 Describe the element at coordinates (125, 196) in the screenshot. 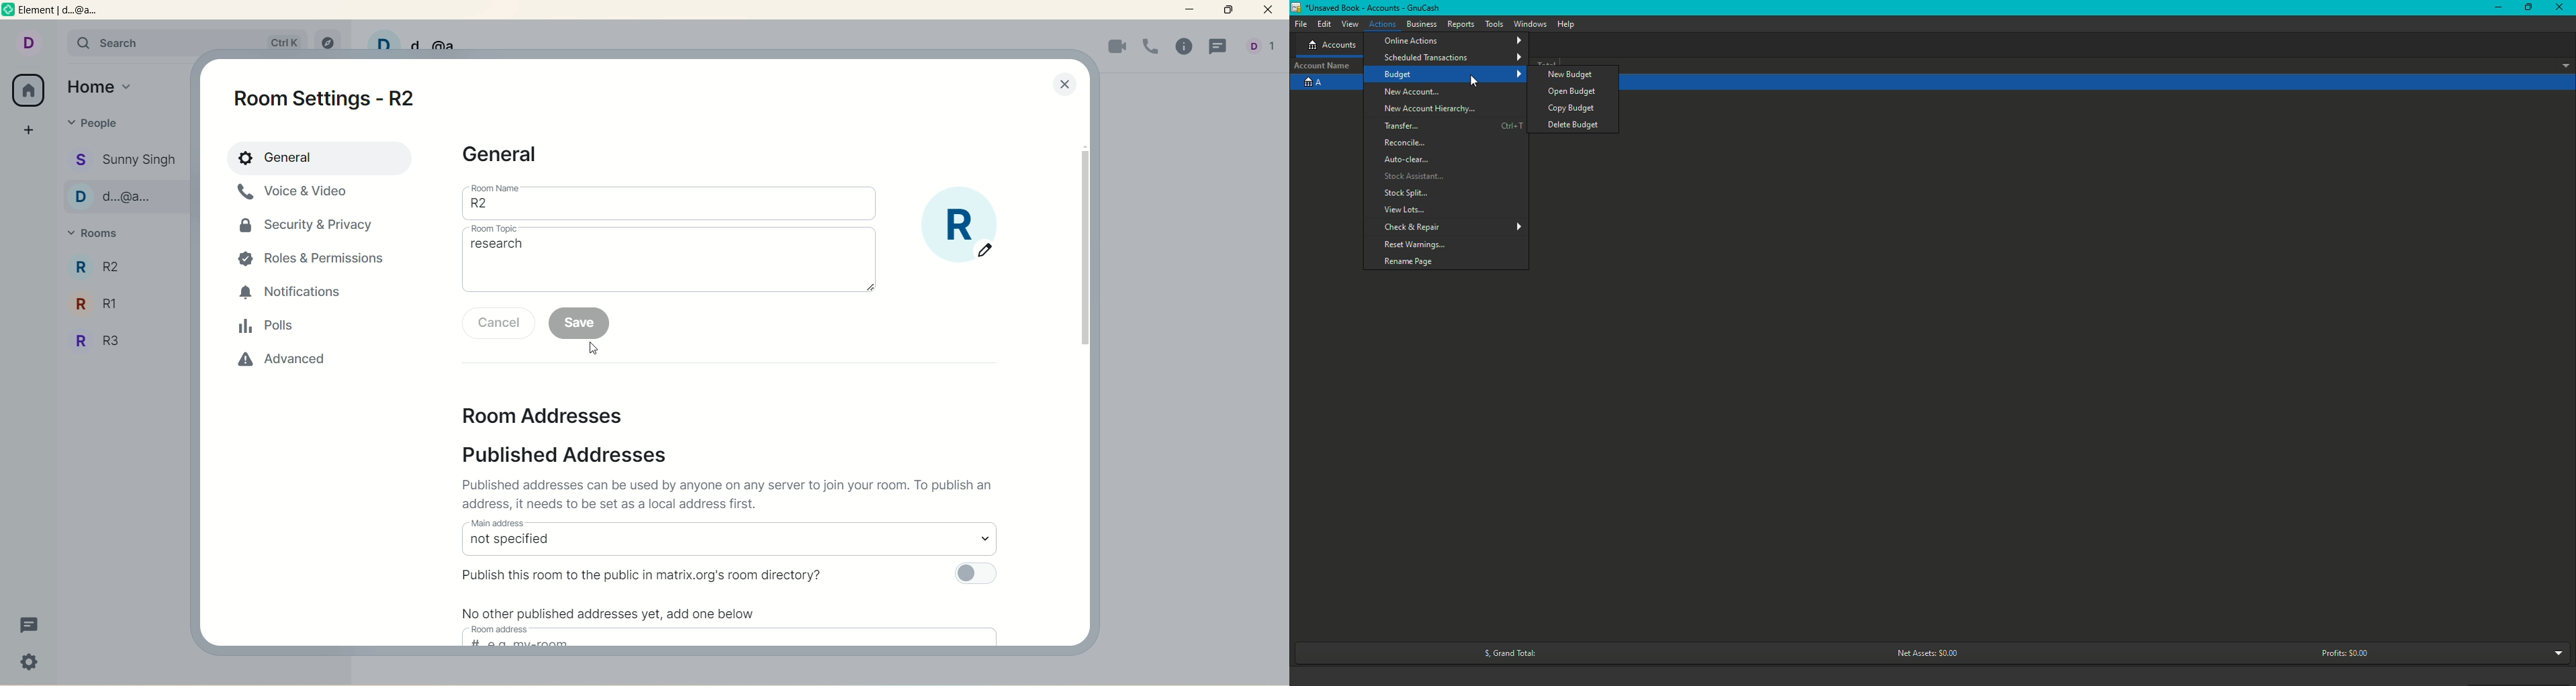

I see `d...@...` at that location.